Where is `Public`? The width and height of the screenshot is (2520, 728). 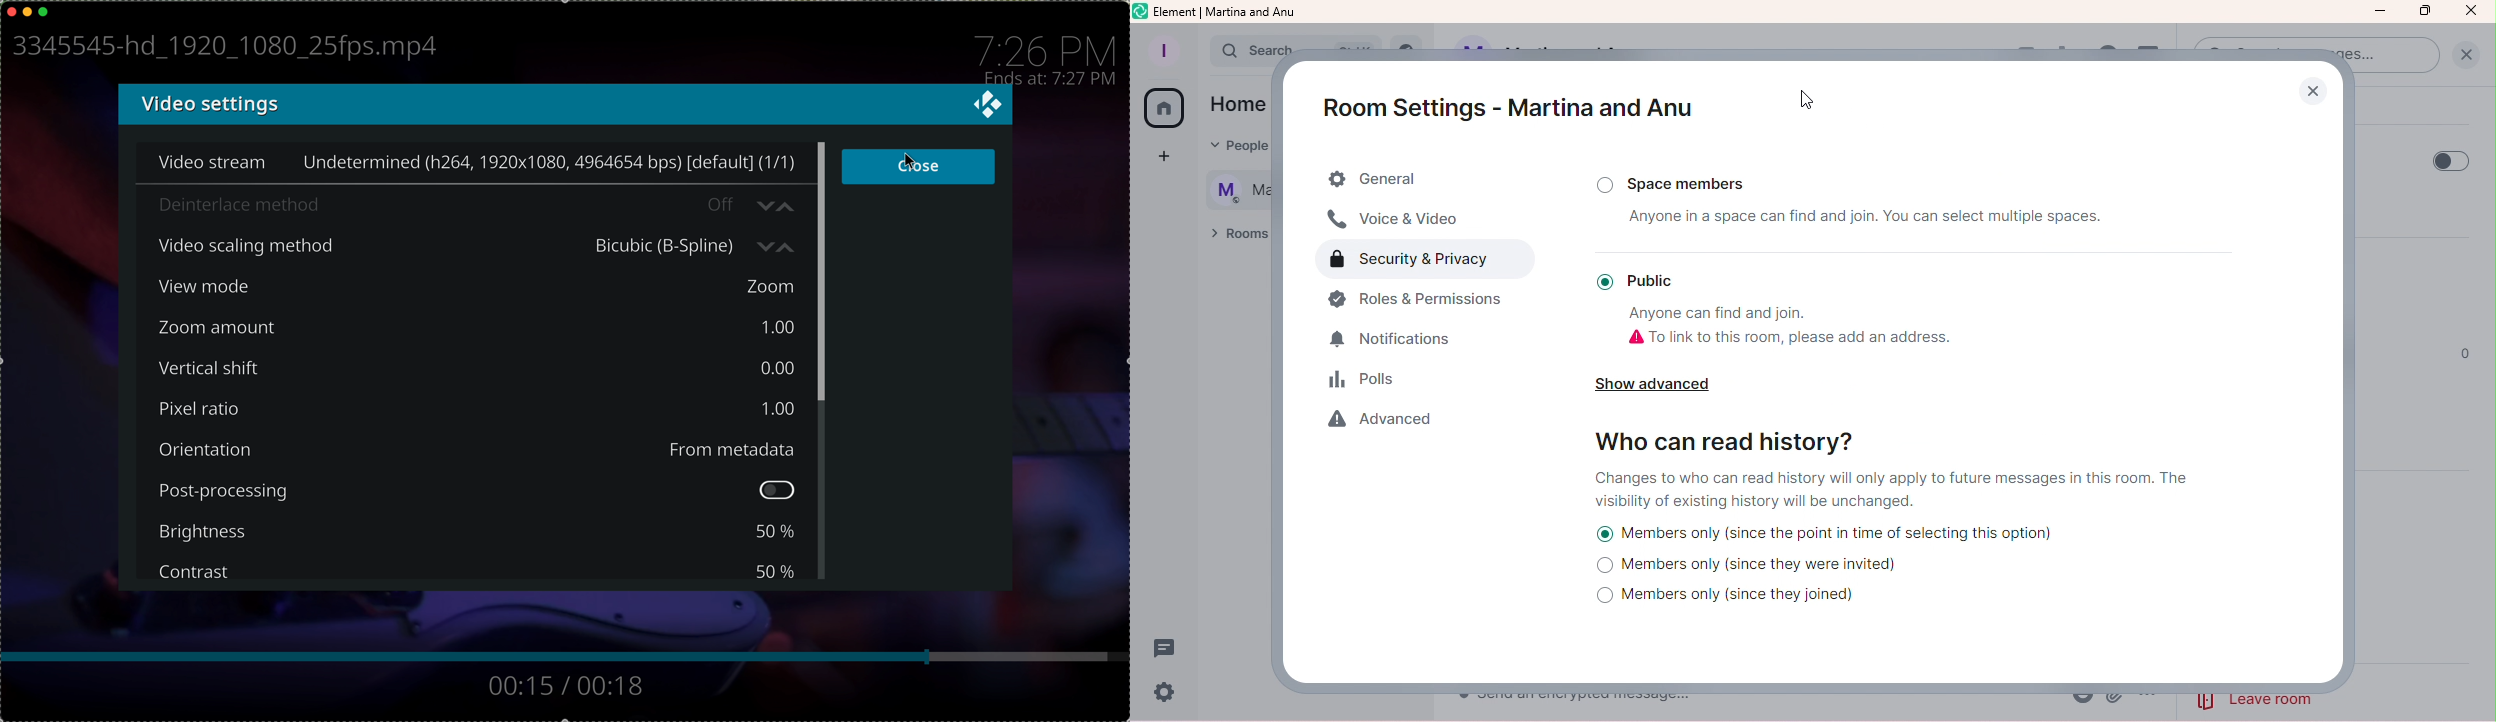
Public is located at coordinates (1637, 280).